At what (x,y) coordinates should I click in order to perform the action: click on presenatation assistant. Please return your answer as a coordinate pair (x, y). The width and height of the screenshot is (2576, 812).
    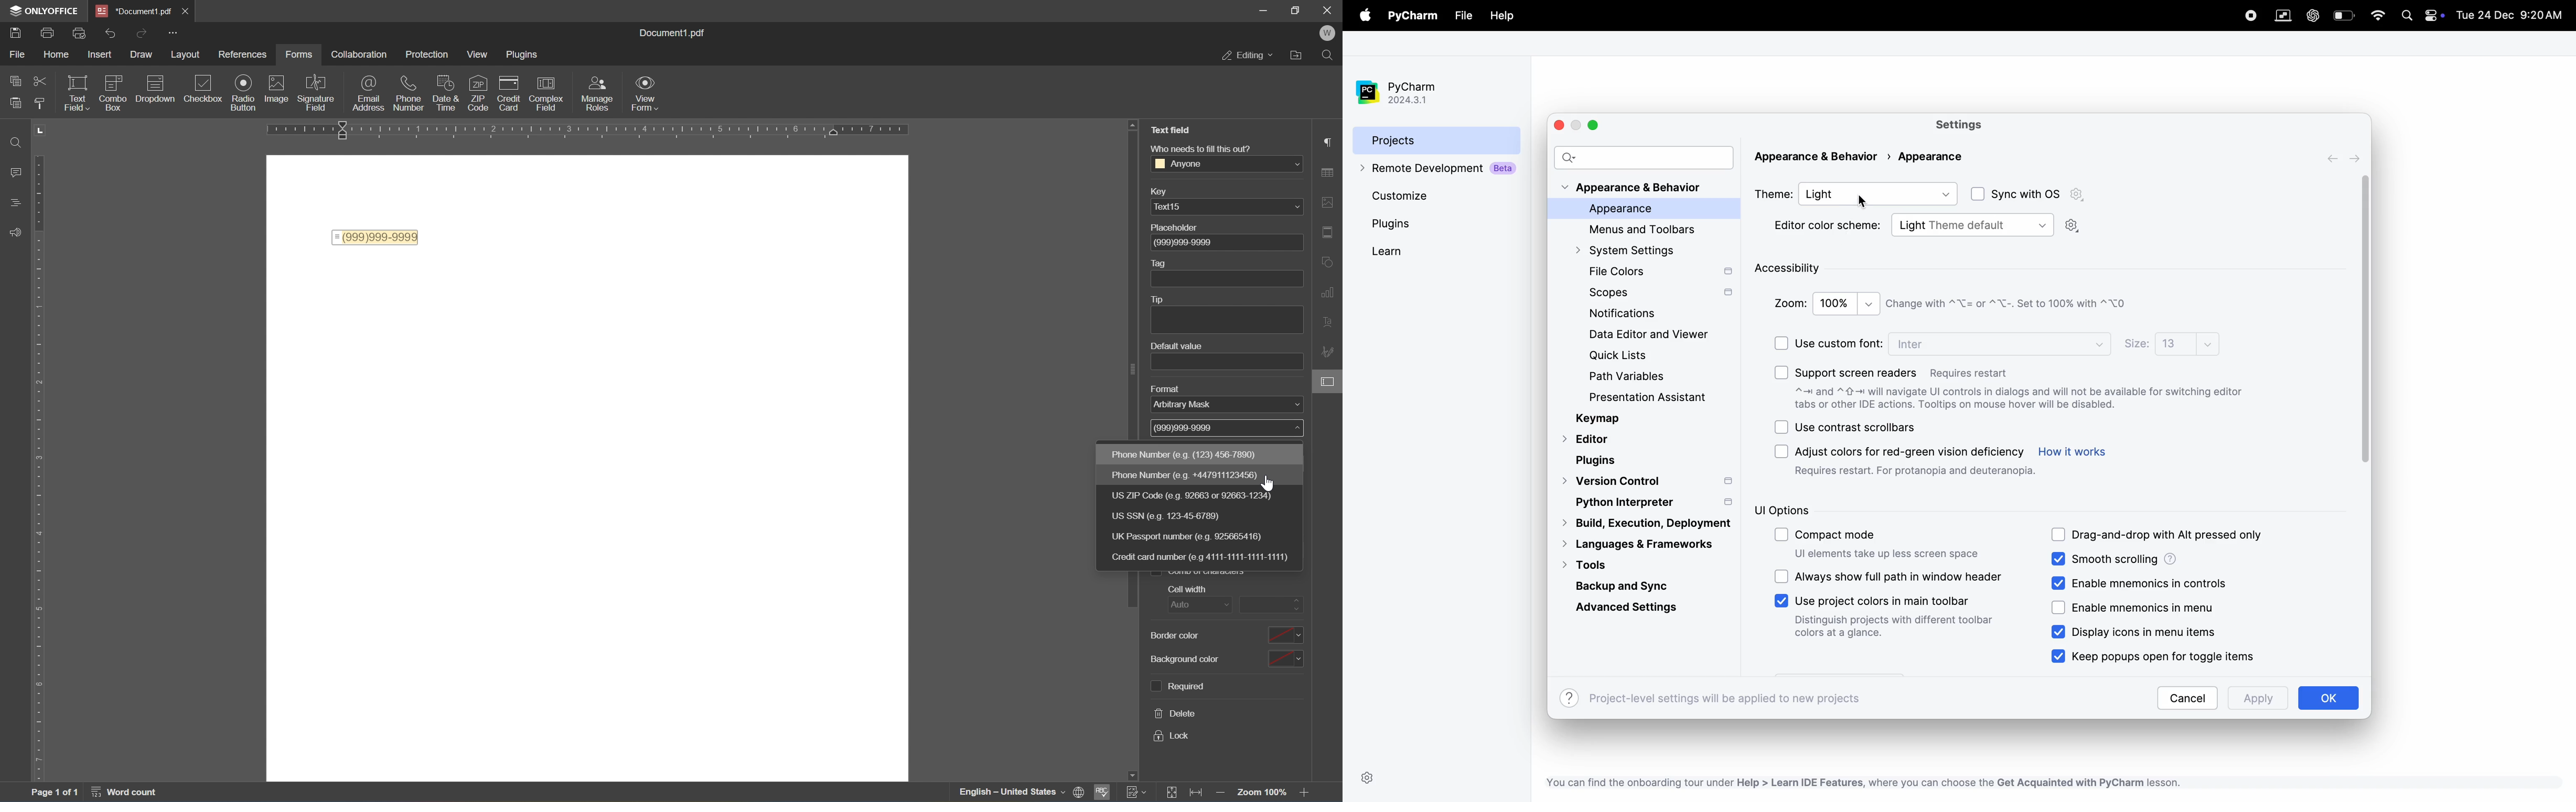
    Looking at the image, I should click on (1664, 399).